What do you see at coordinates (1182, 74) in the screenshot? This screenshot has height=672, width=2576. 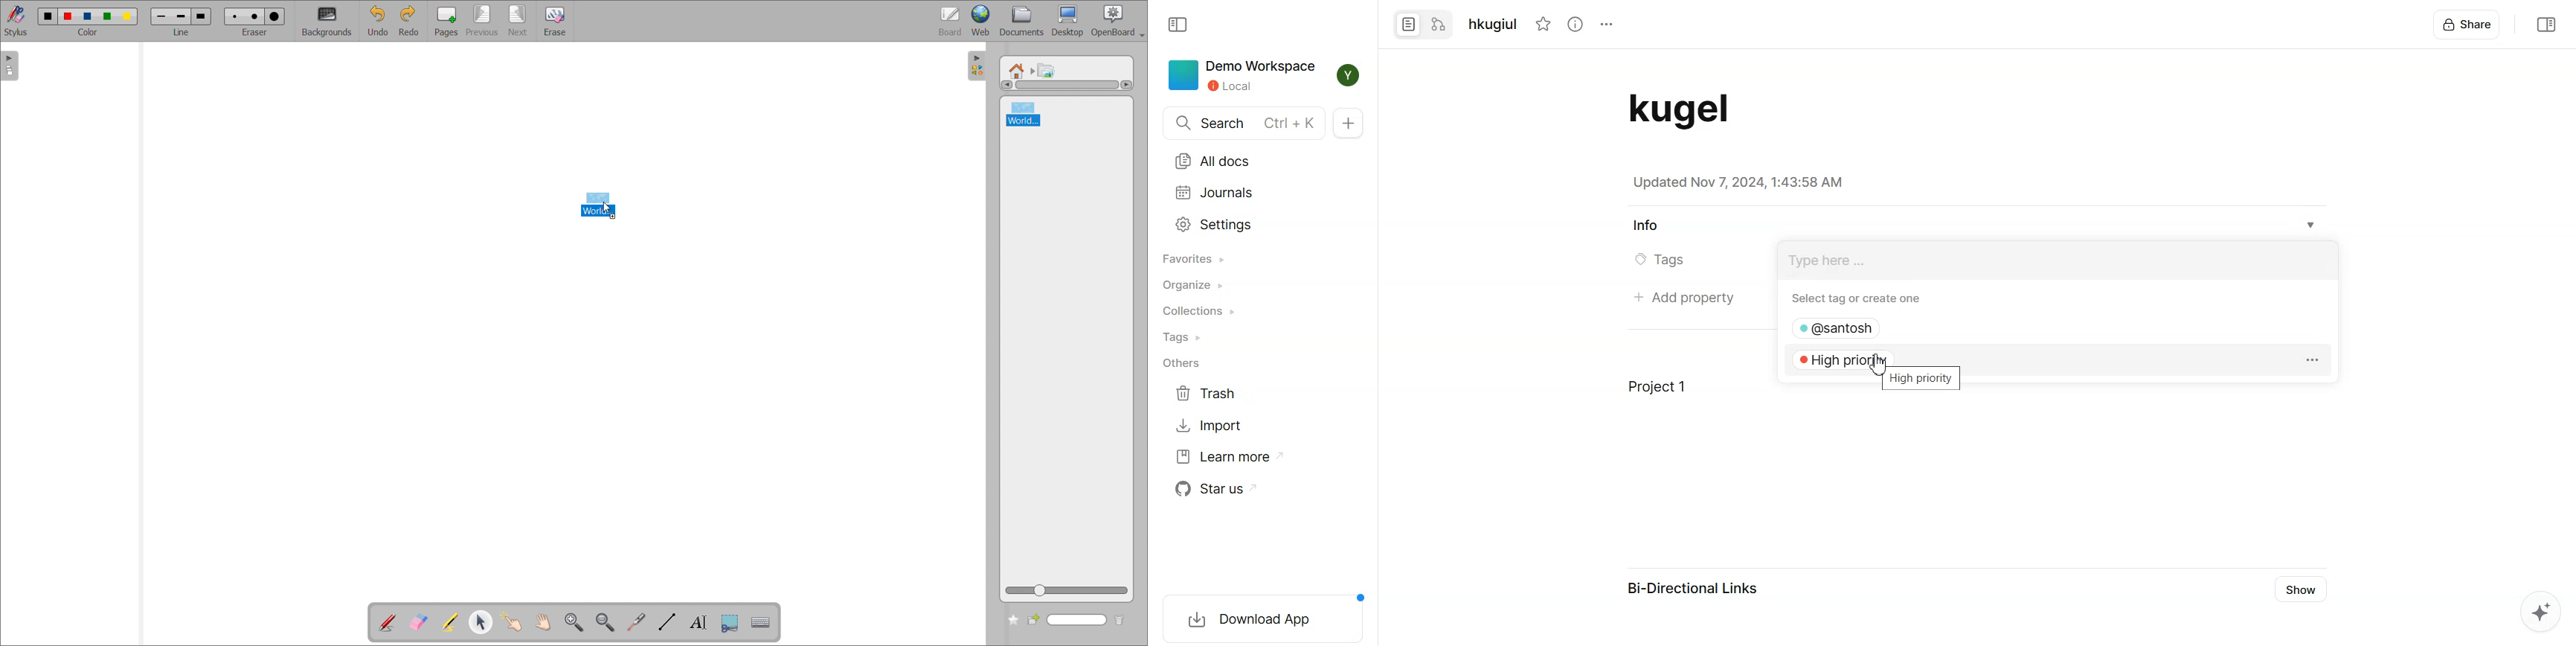 I see `icon` at bounding box center [1182, 74].